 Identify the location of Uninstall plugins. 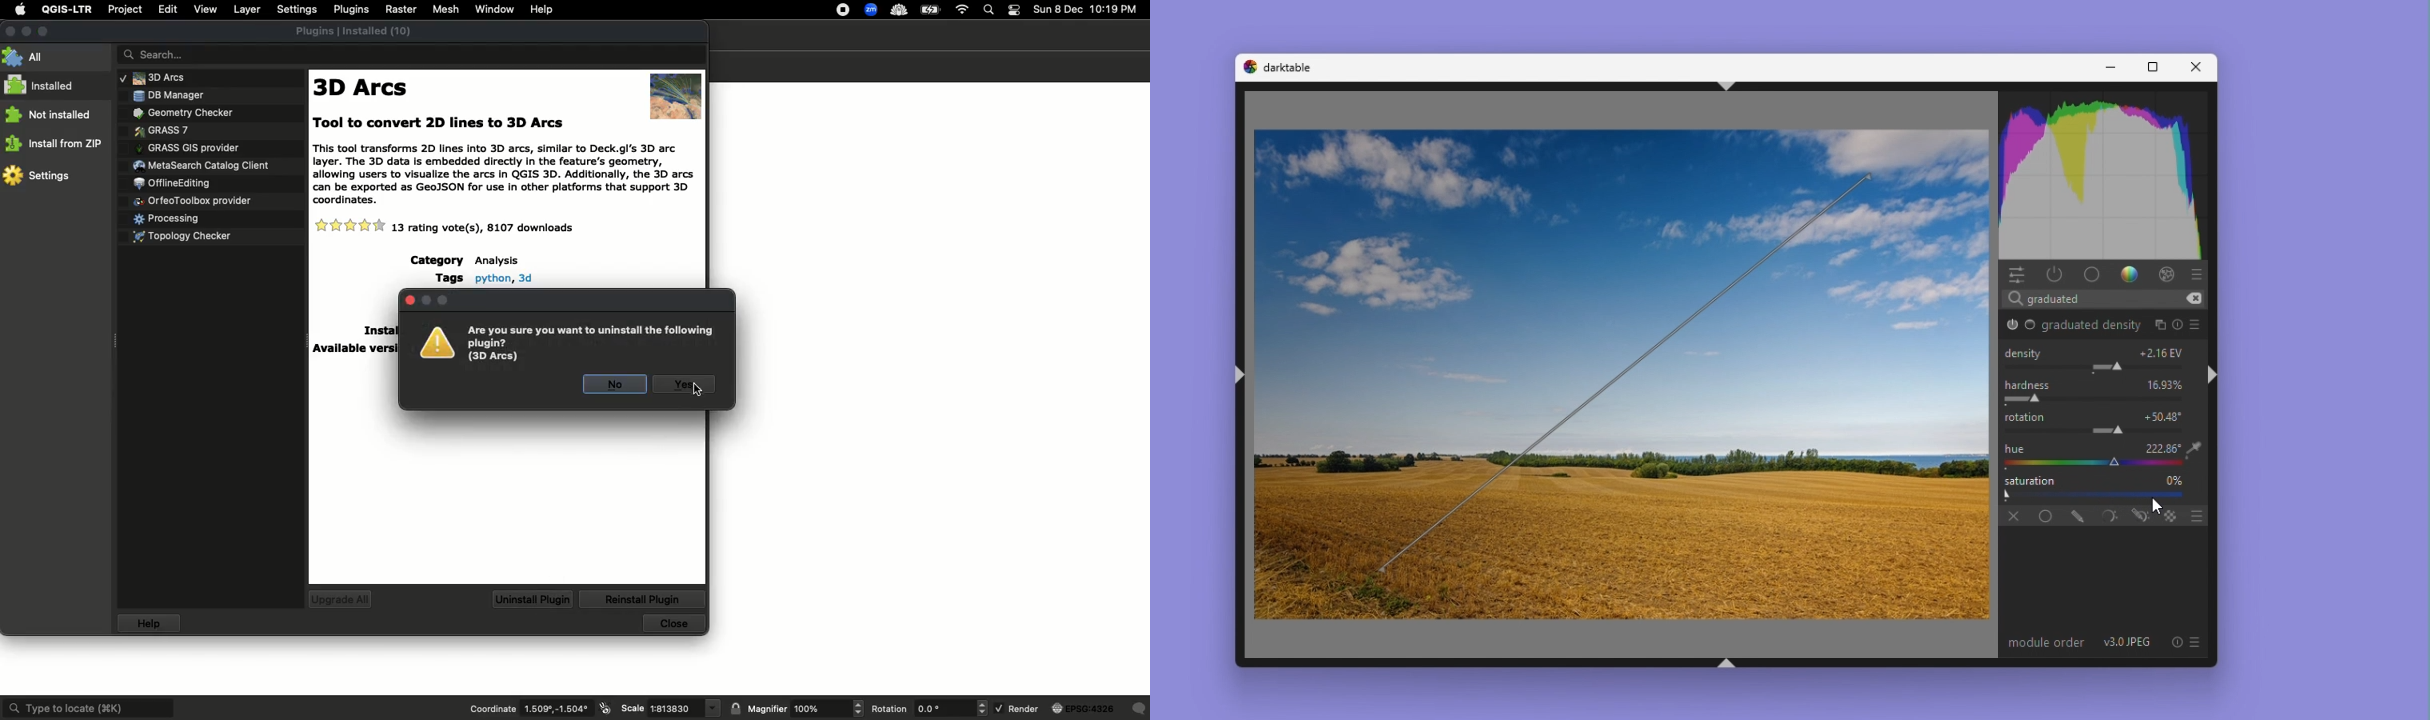
(532, 599).